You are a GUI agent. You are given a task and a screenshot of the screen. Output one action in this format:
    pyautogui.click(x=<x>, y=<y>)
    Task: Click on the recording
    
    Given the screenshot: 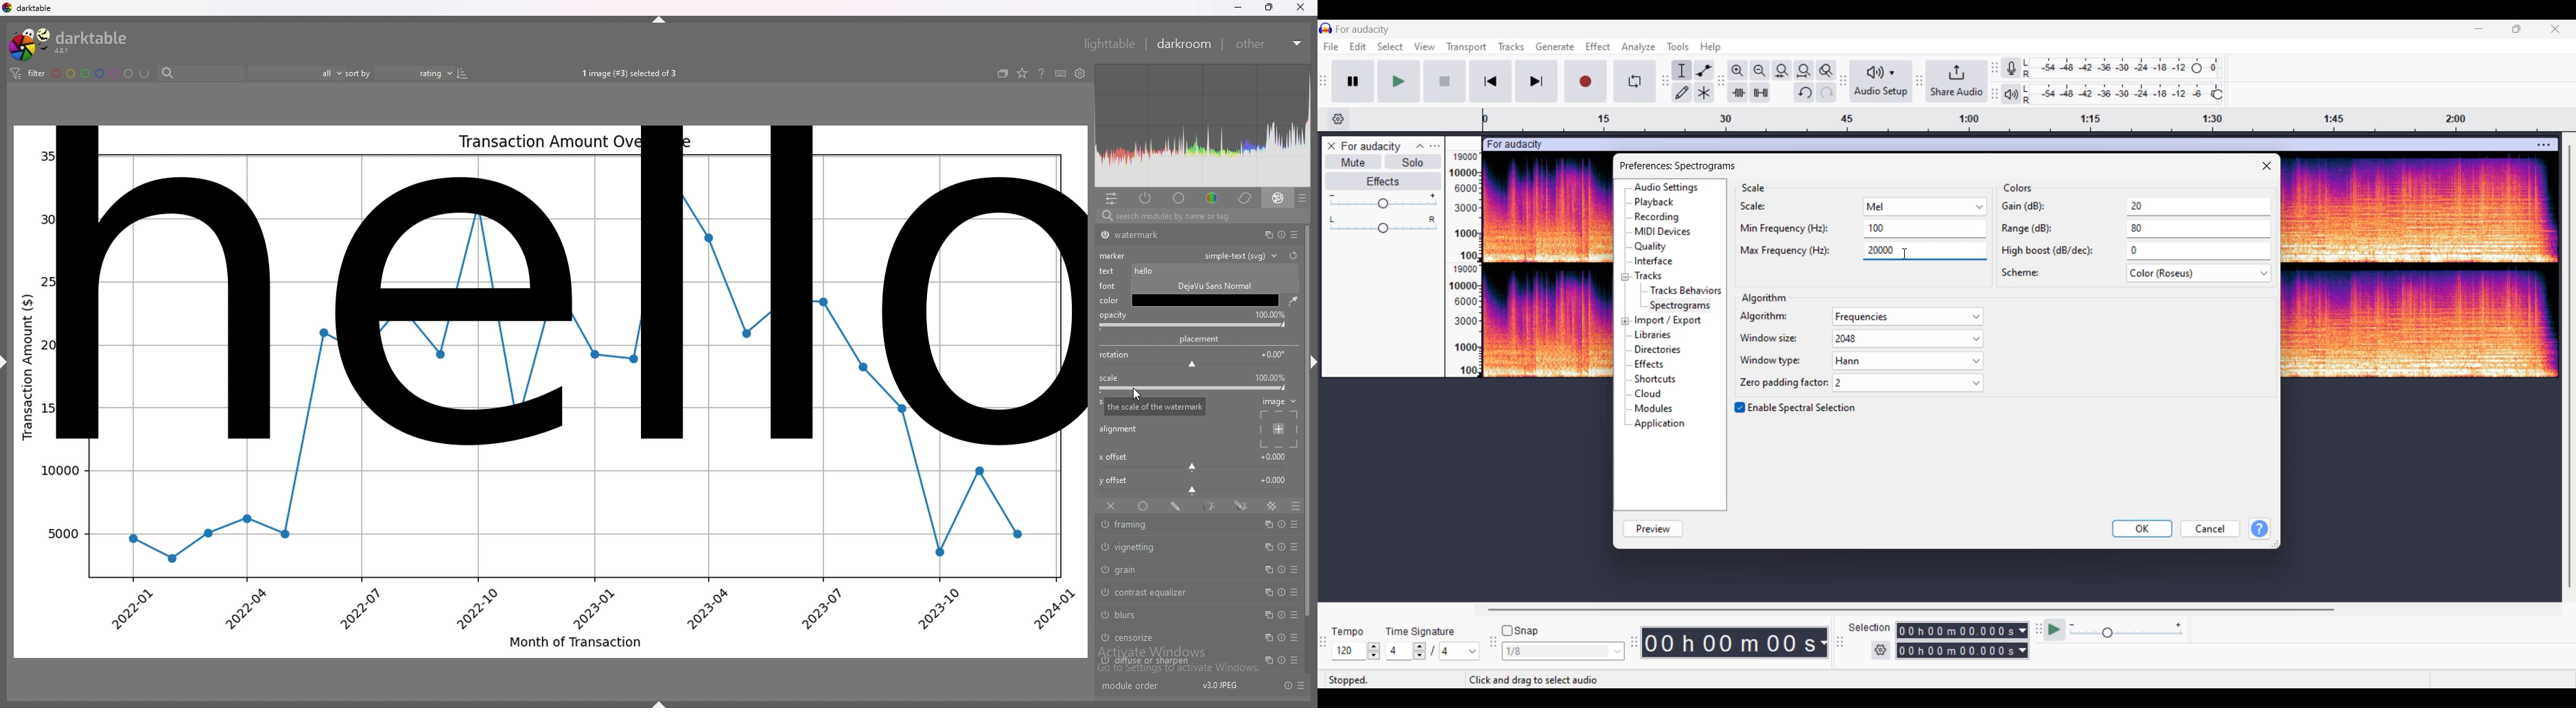 What is the action you would take?
    pyautogui.click(x=1660, y=217)
    